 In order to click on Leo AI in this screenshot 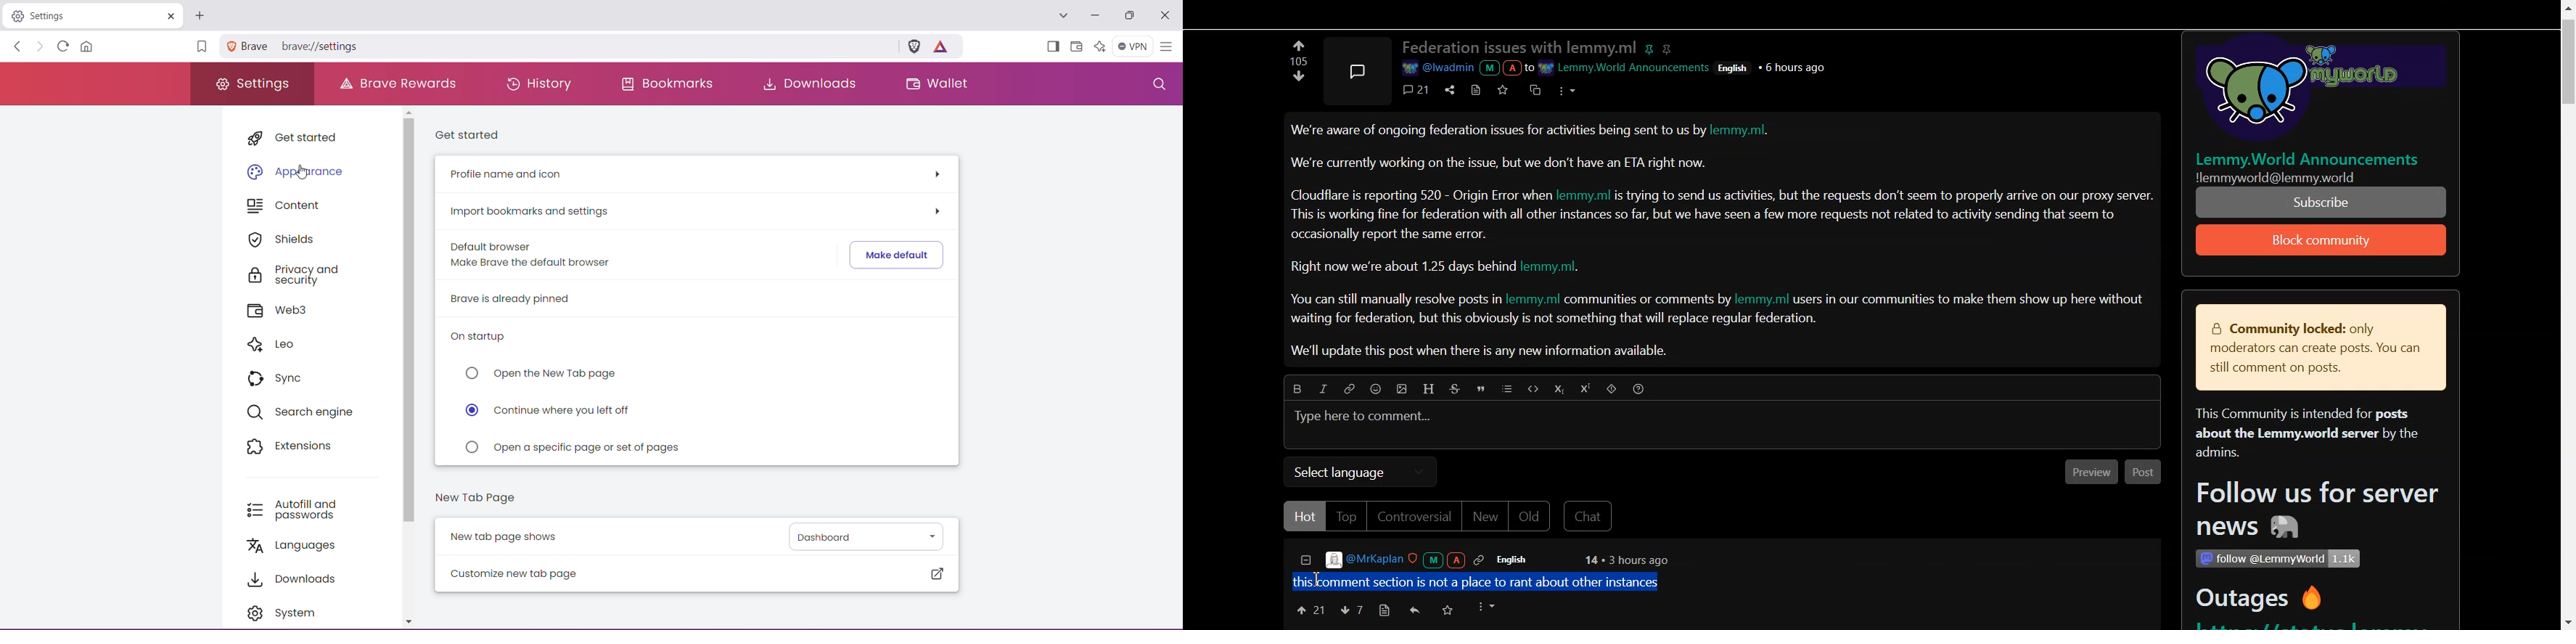, I will do `click(1099, 46)`.